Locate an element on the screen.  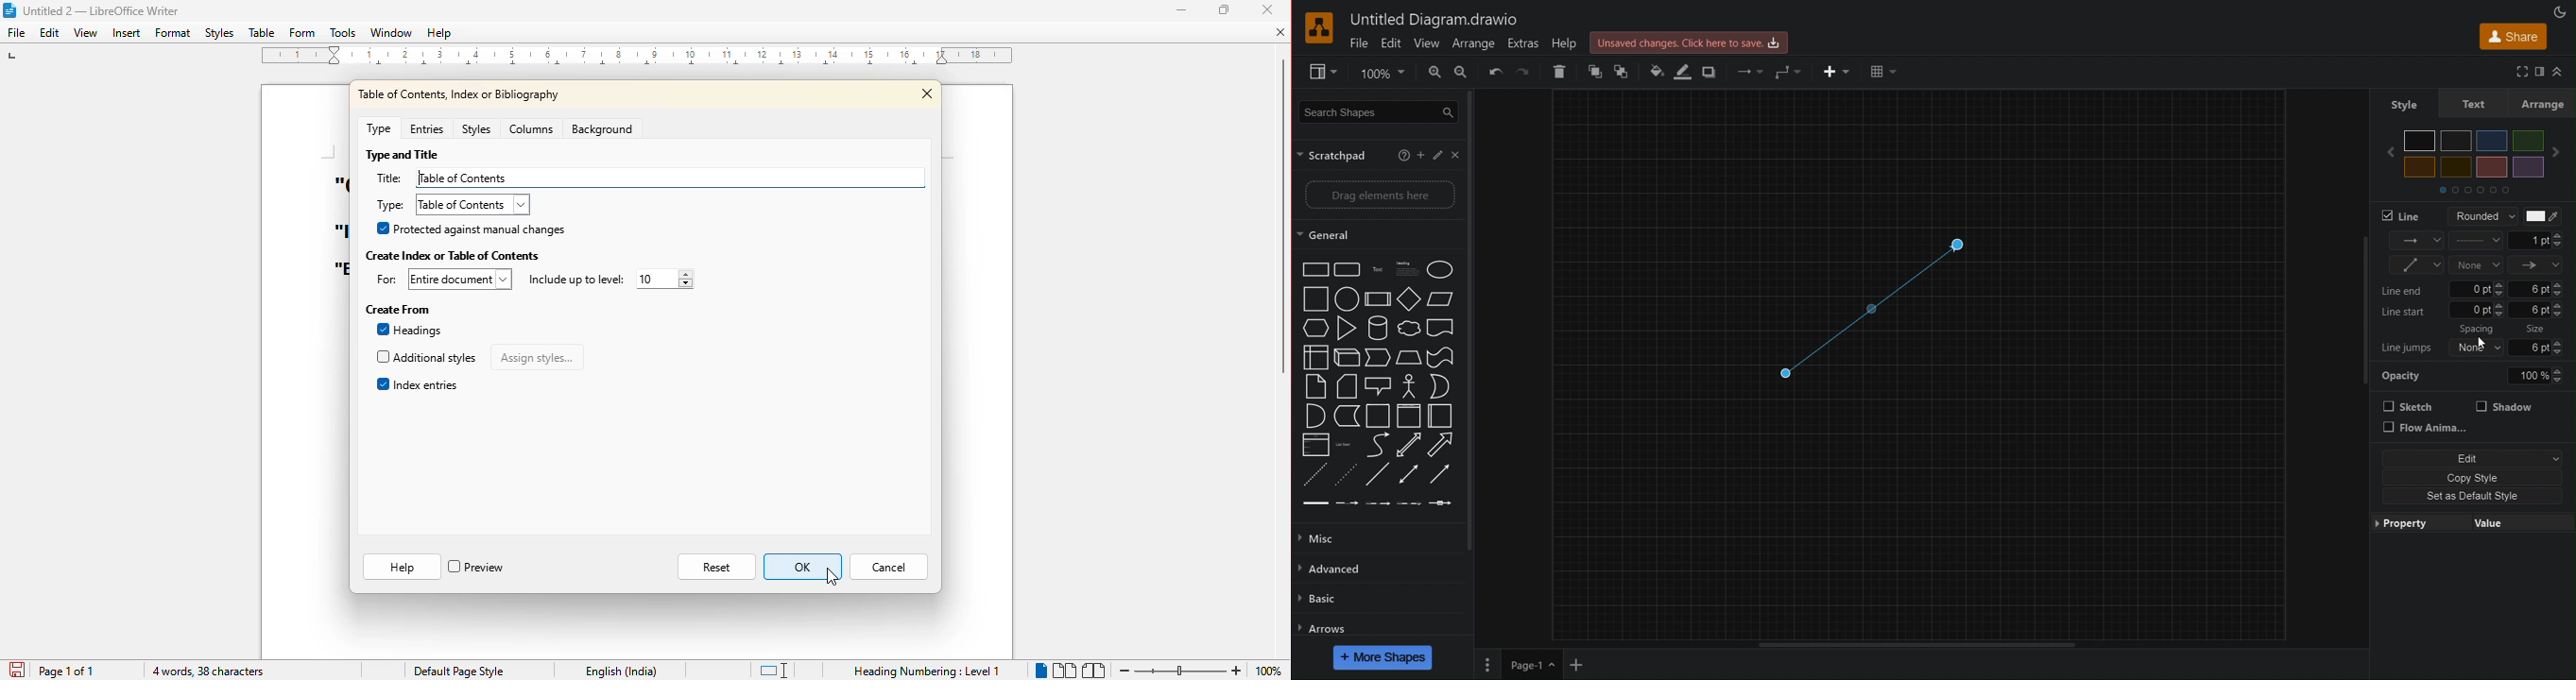
create index of table of contents is located at coordinates (453, 256).